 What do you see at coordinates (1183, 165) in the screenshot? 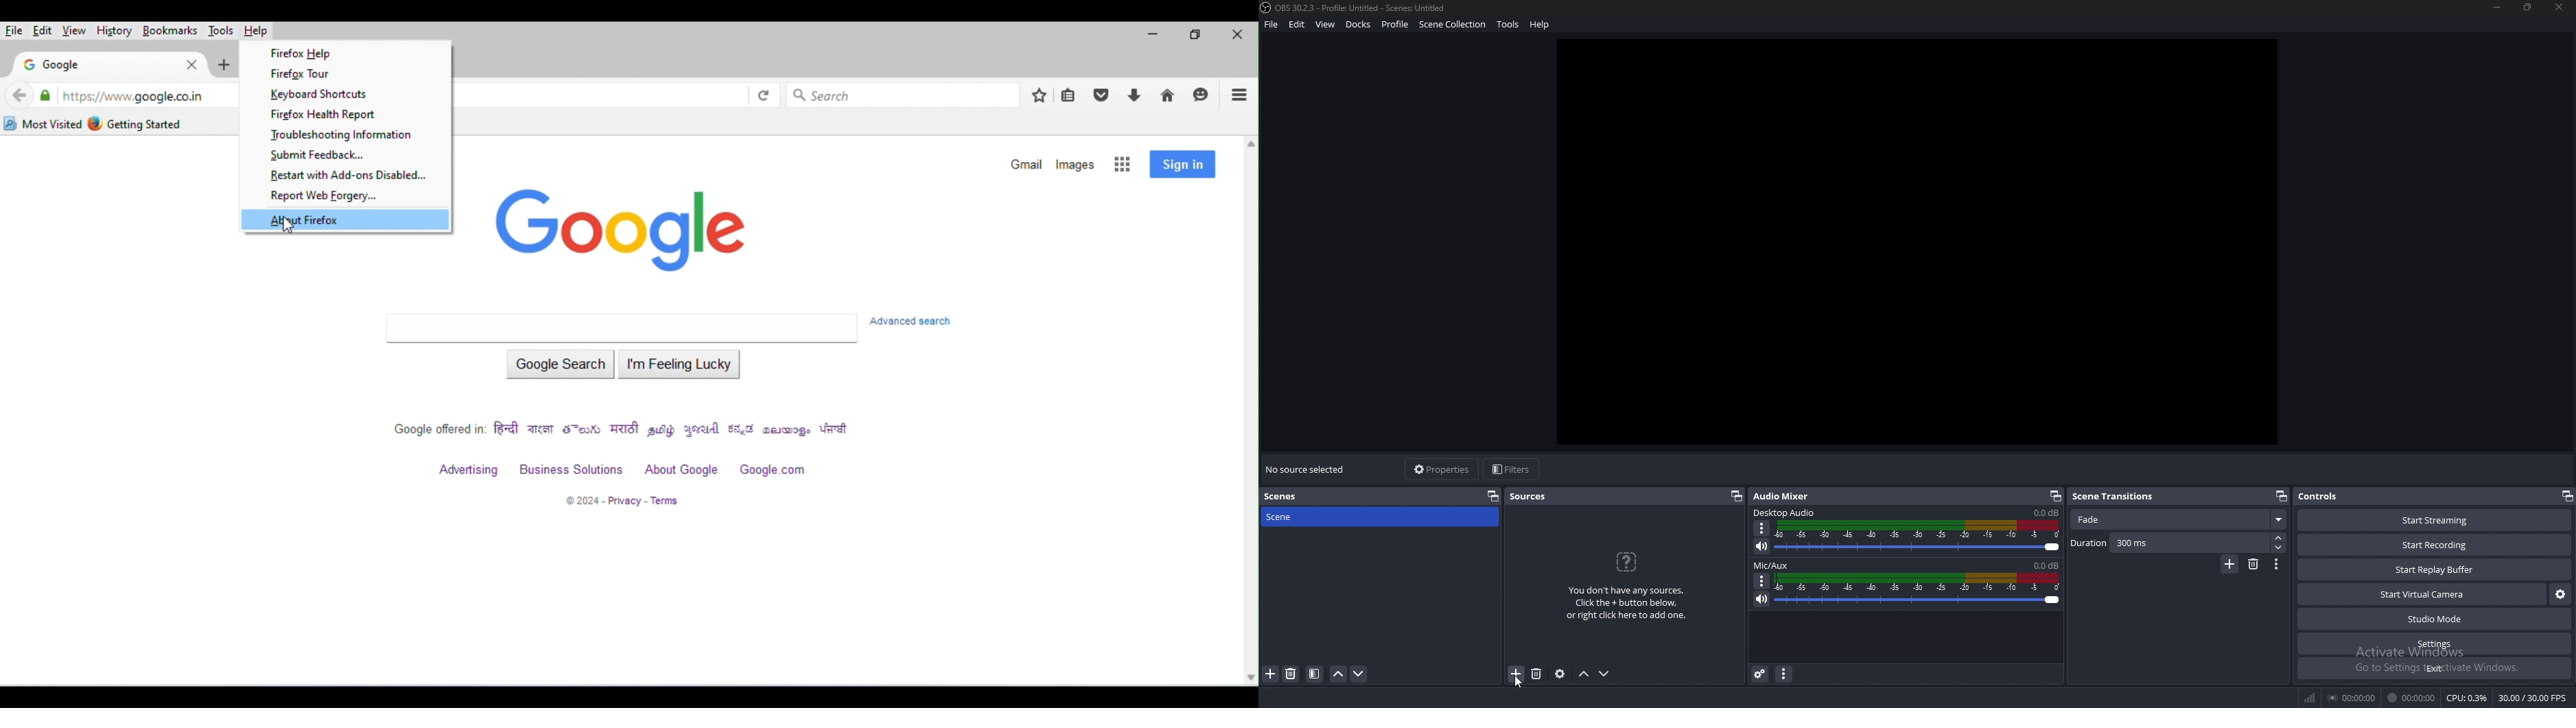
I see `sign in` at bounding box center [1183, 165].